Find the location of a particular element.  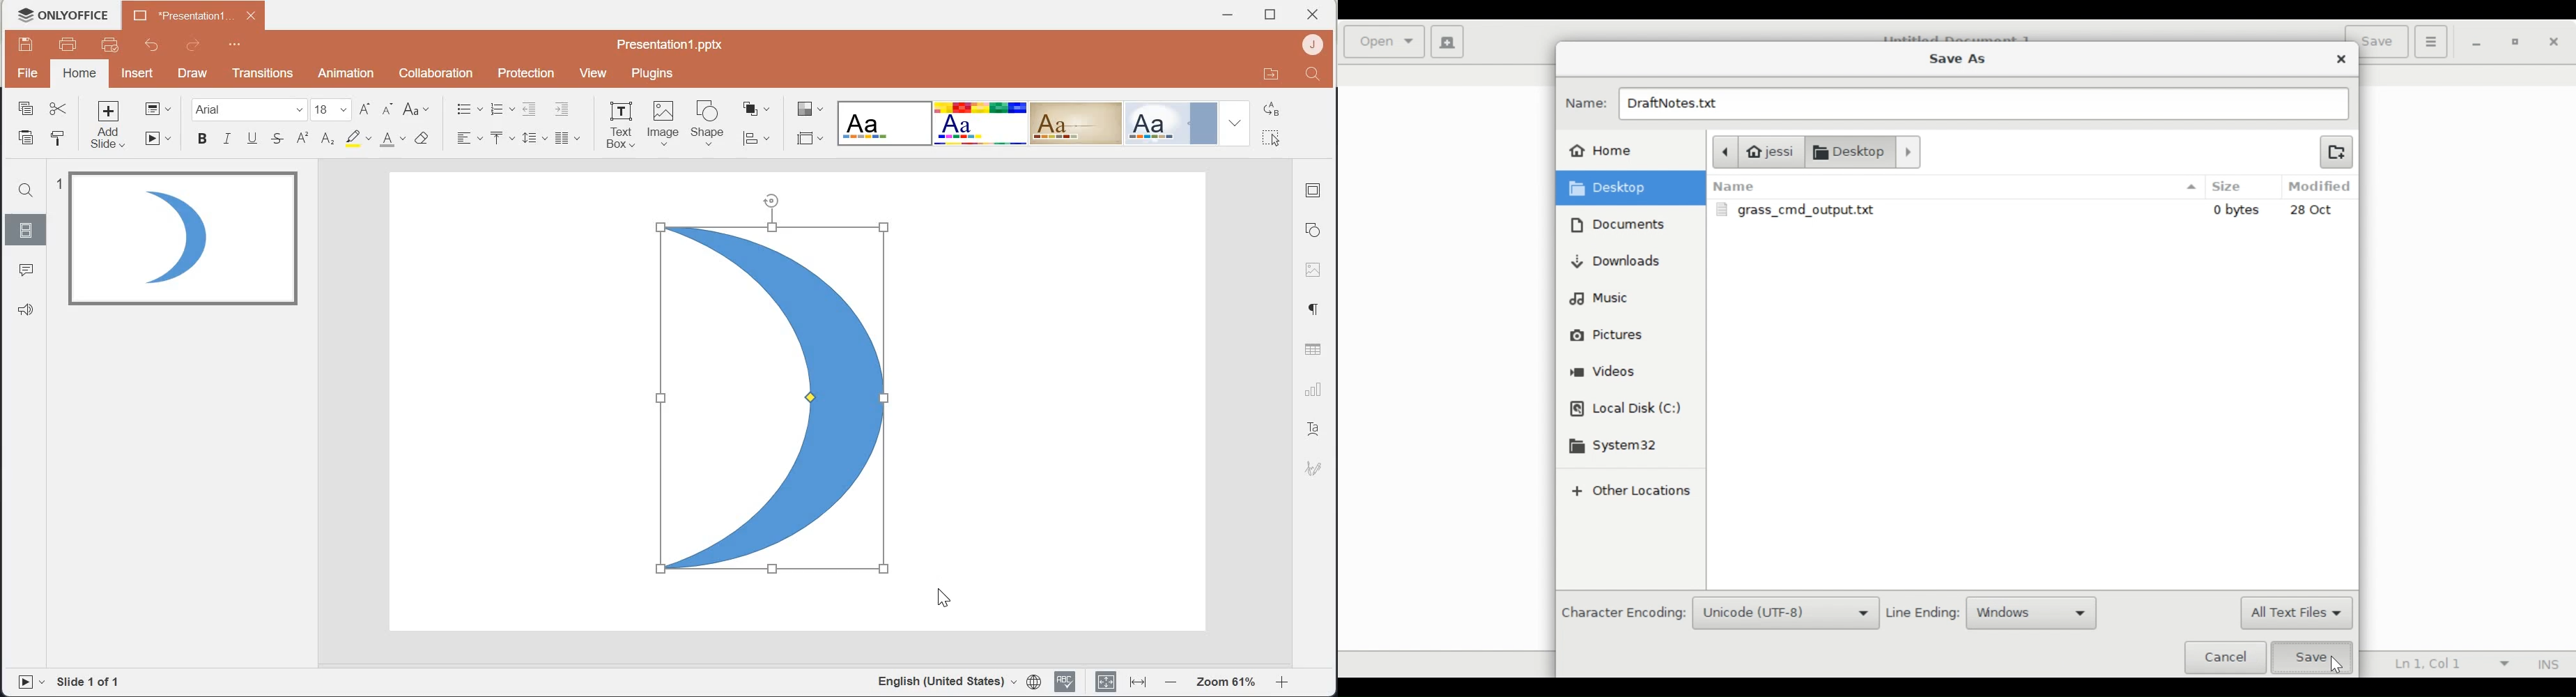

Search is located at coordinates (27, 190).